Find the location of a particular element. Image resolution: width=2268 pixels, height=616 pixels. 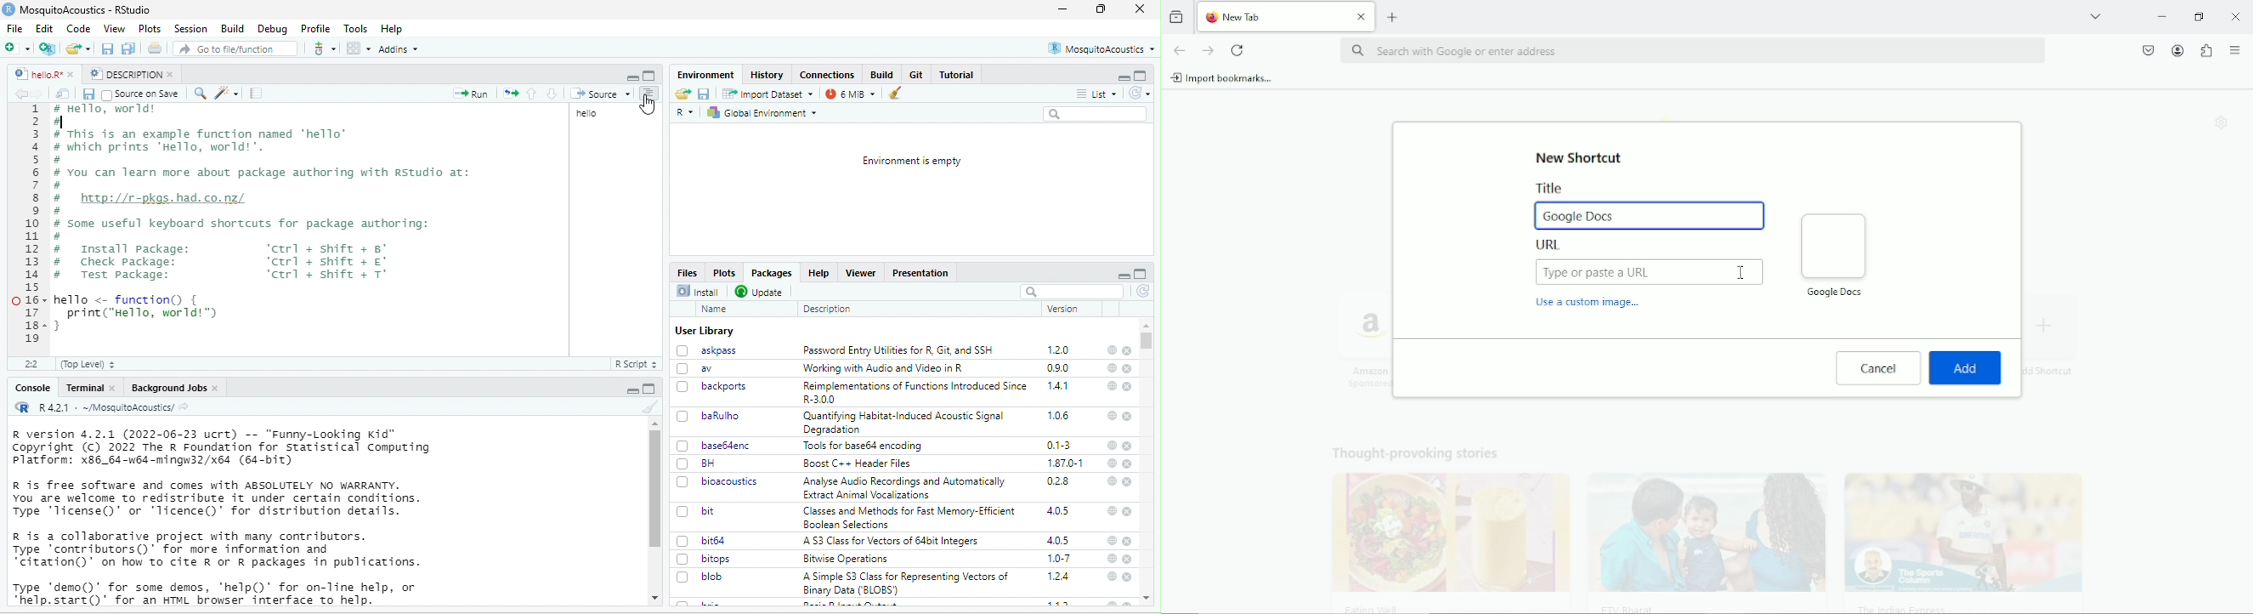

Refresh is located at coordinates (1140, 93).